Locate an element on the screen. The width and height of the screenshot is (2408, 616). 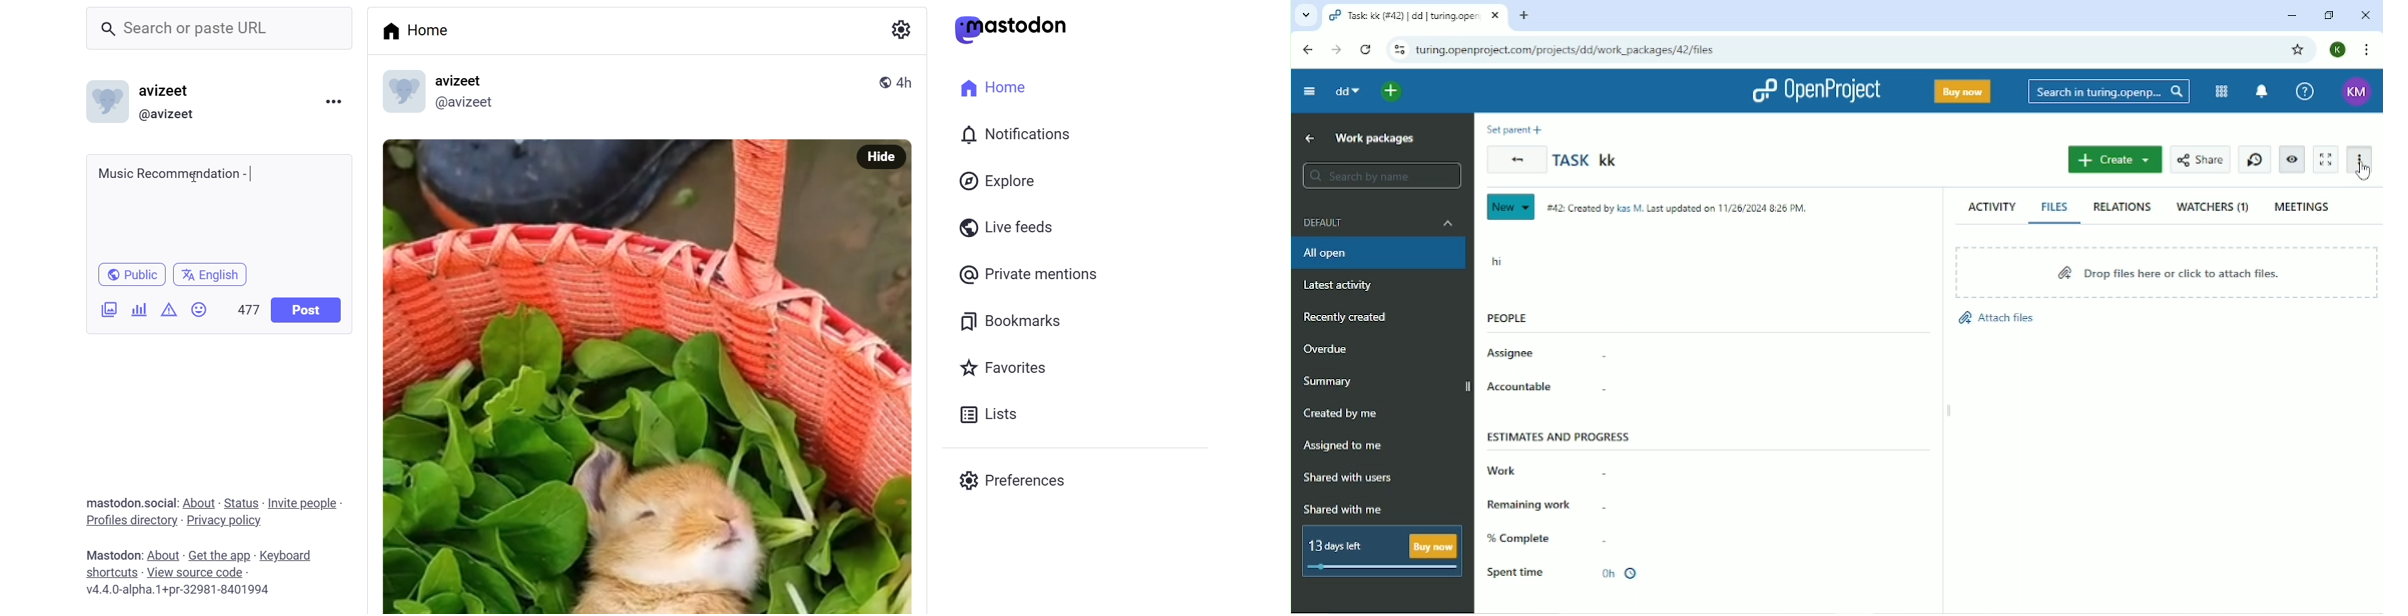
mastodon is located at coordinates (111, 555).